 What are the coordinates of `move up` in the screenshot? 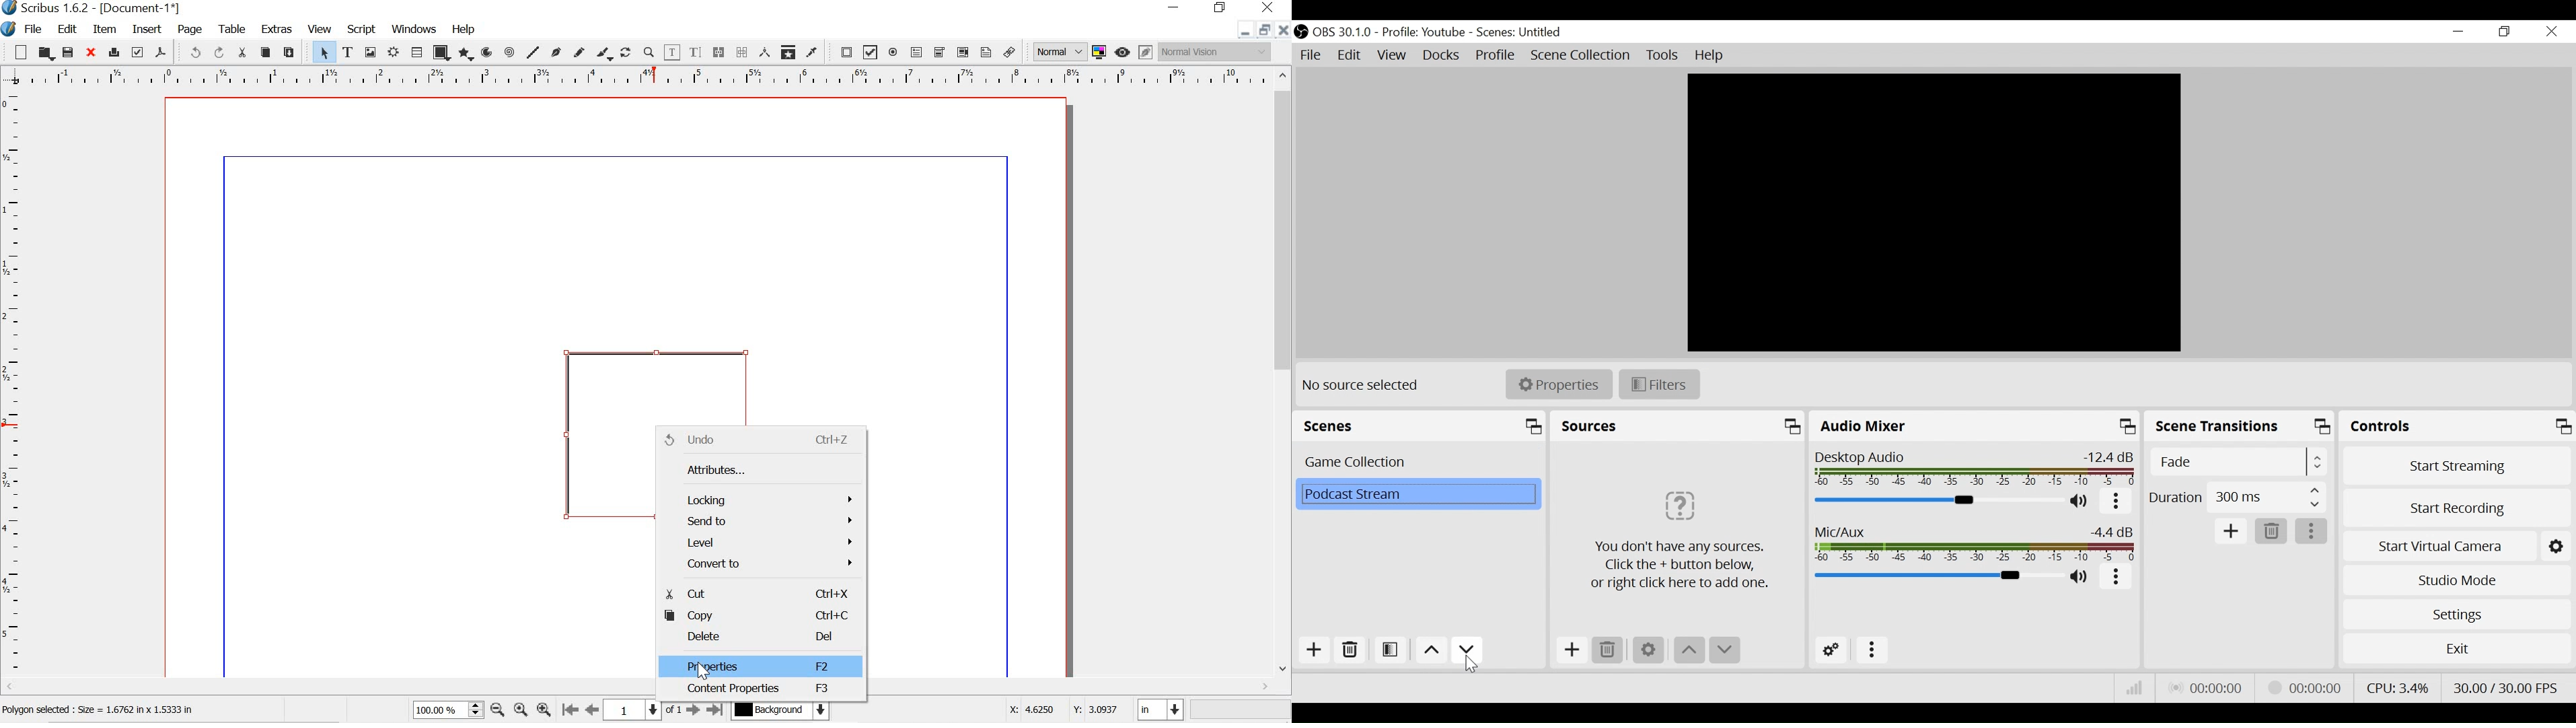 It's located at (1430, 650).